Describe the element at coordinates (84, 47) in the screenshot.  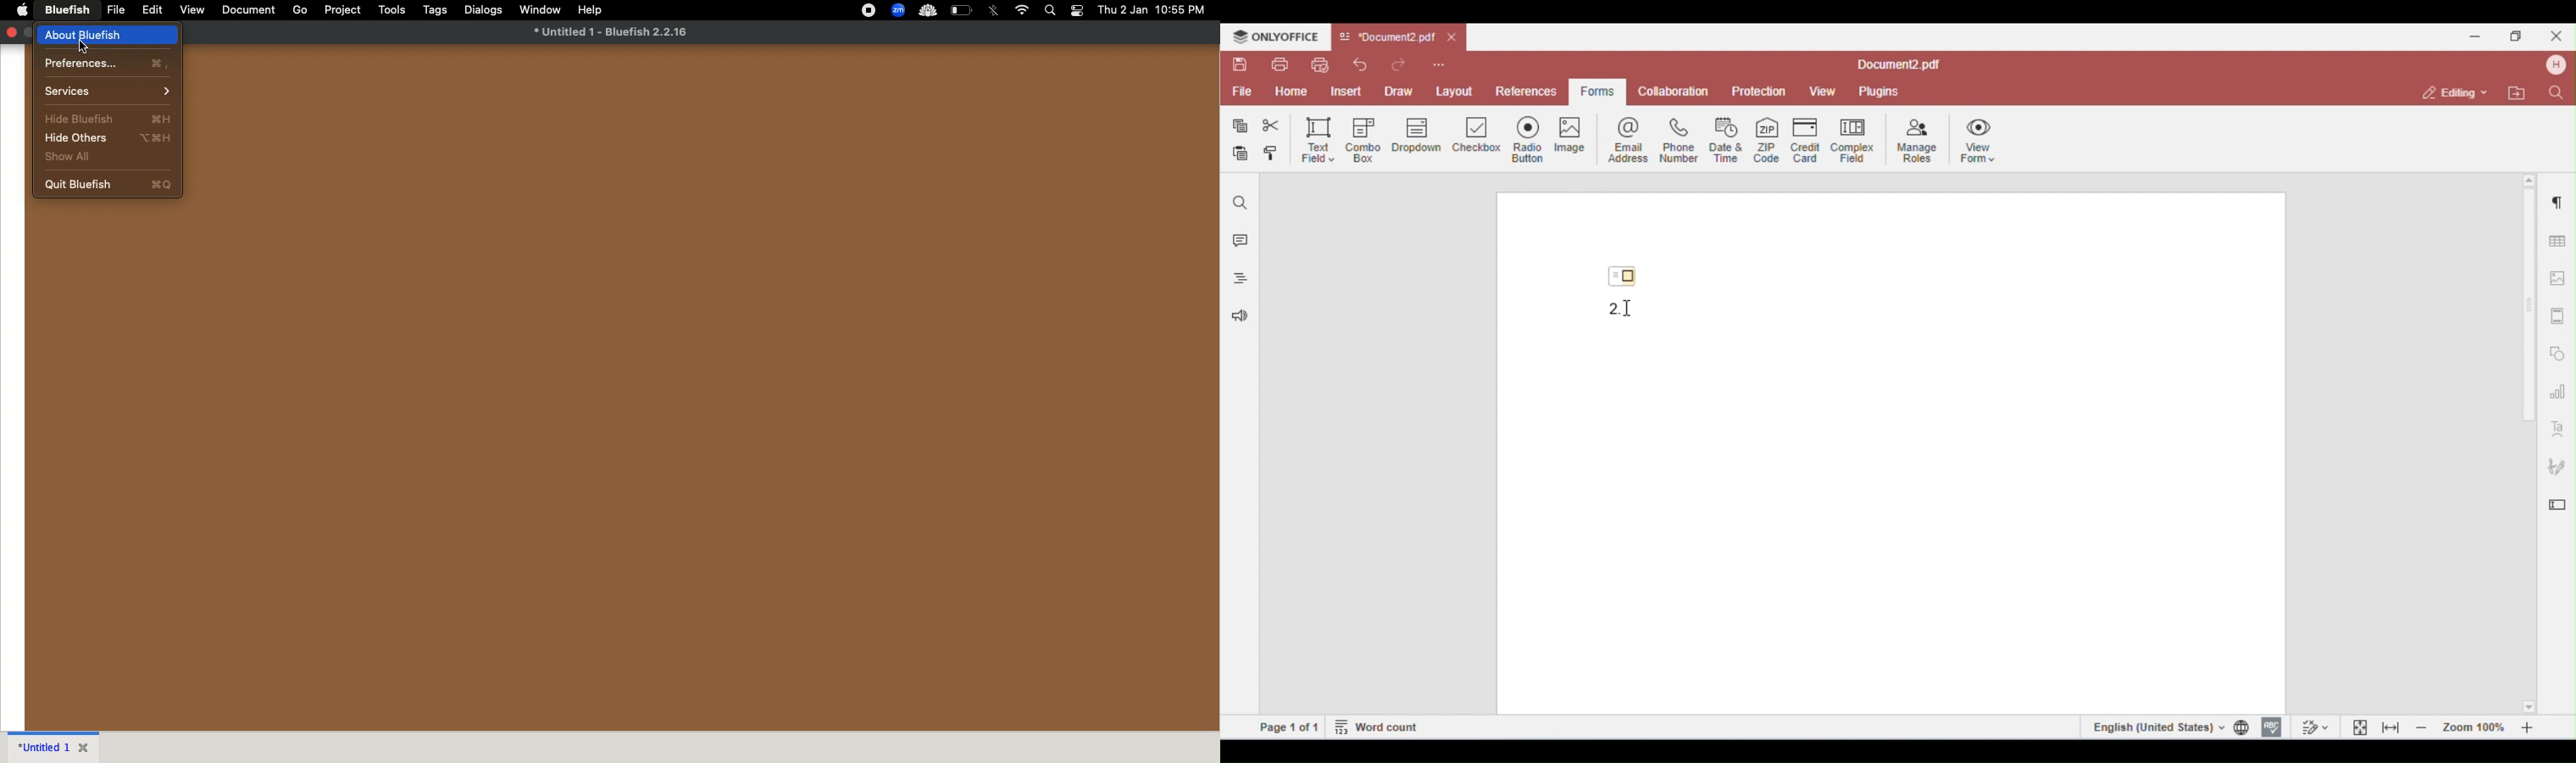
I see `cursor` at that location.